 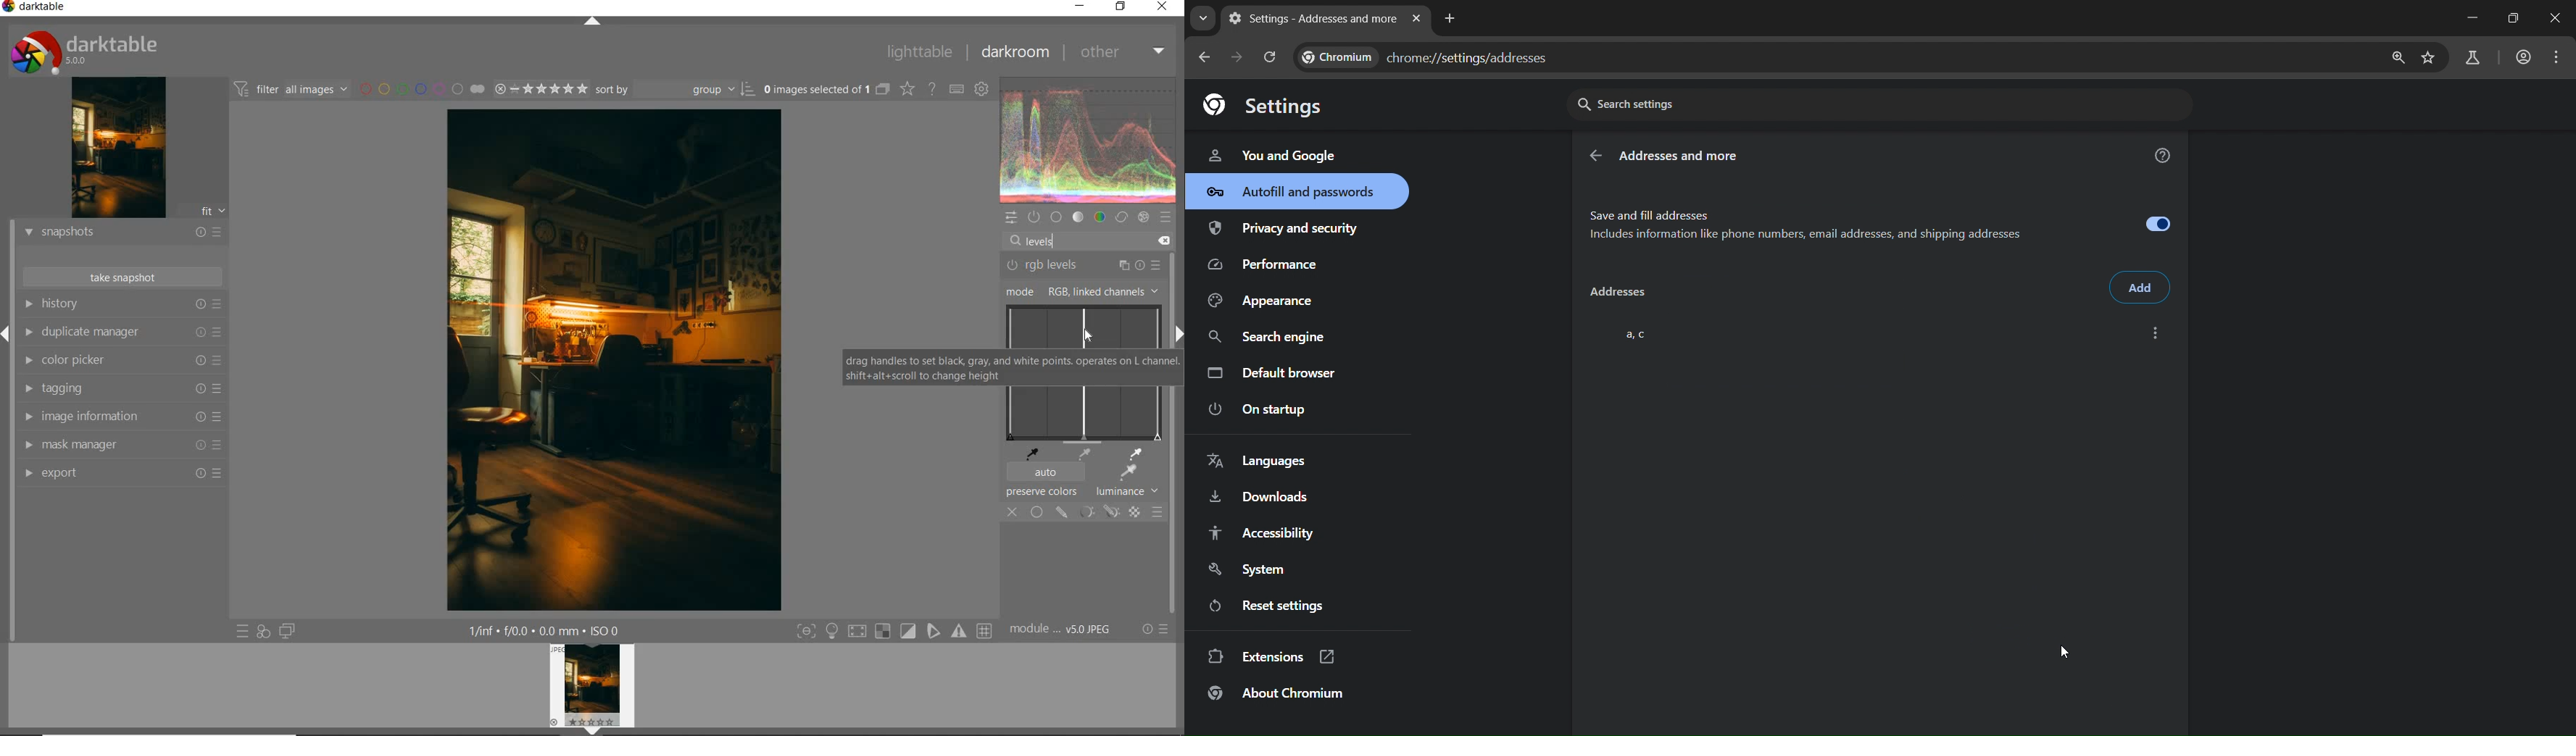 What do you see at coordinates (1043, 493) in the screenshot?
I see `preserve colors` at bounding box center [1043, 493].